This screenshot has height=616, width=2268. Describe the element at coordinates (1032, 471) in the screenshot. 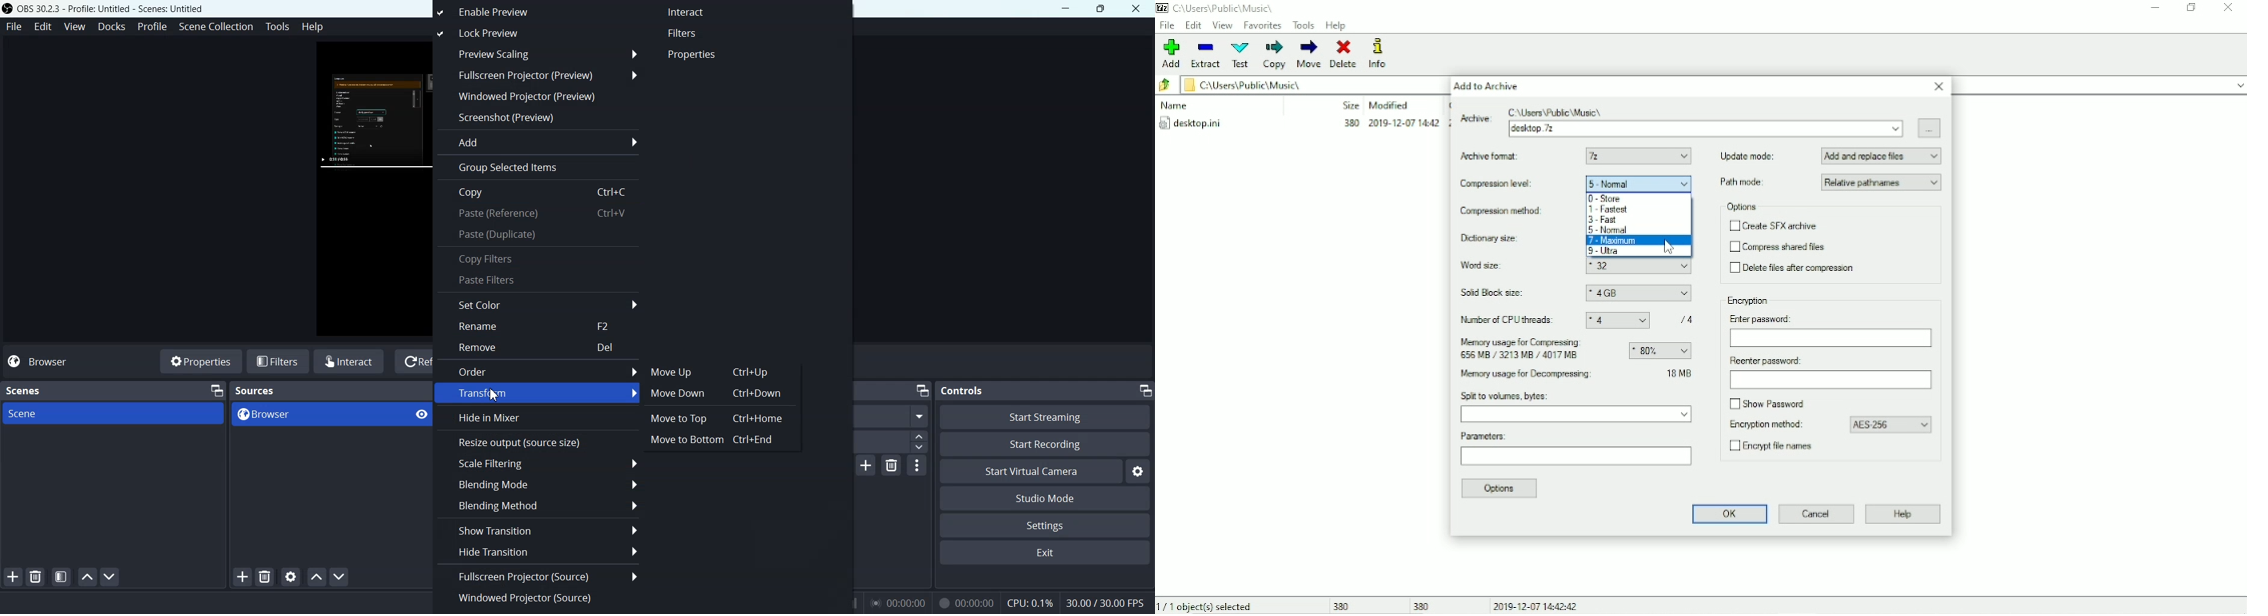

I see `Start Virtual Camera` at that location.